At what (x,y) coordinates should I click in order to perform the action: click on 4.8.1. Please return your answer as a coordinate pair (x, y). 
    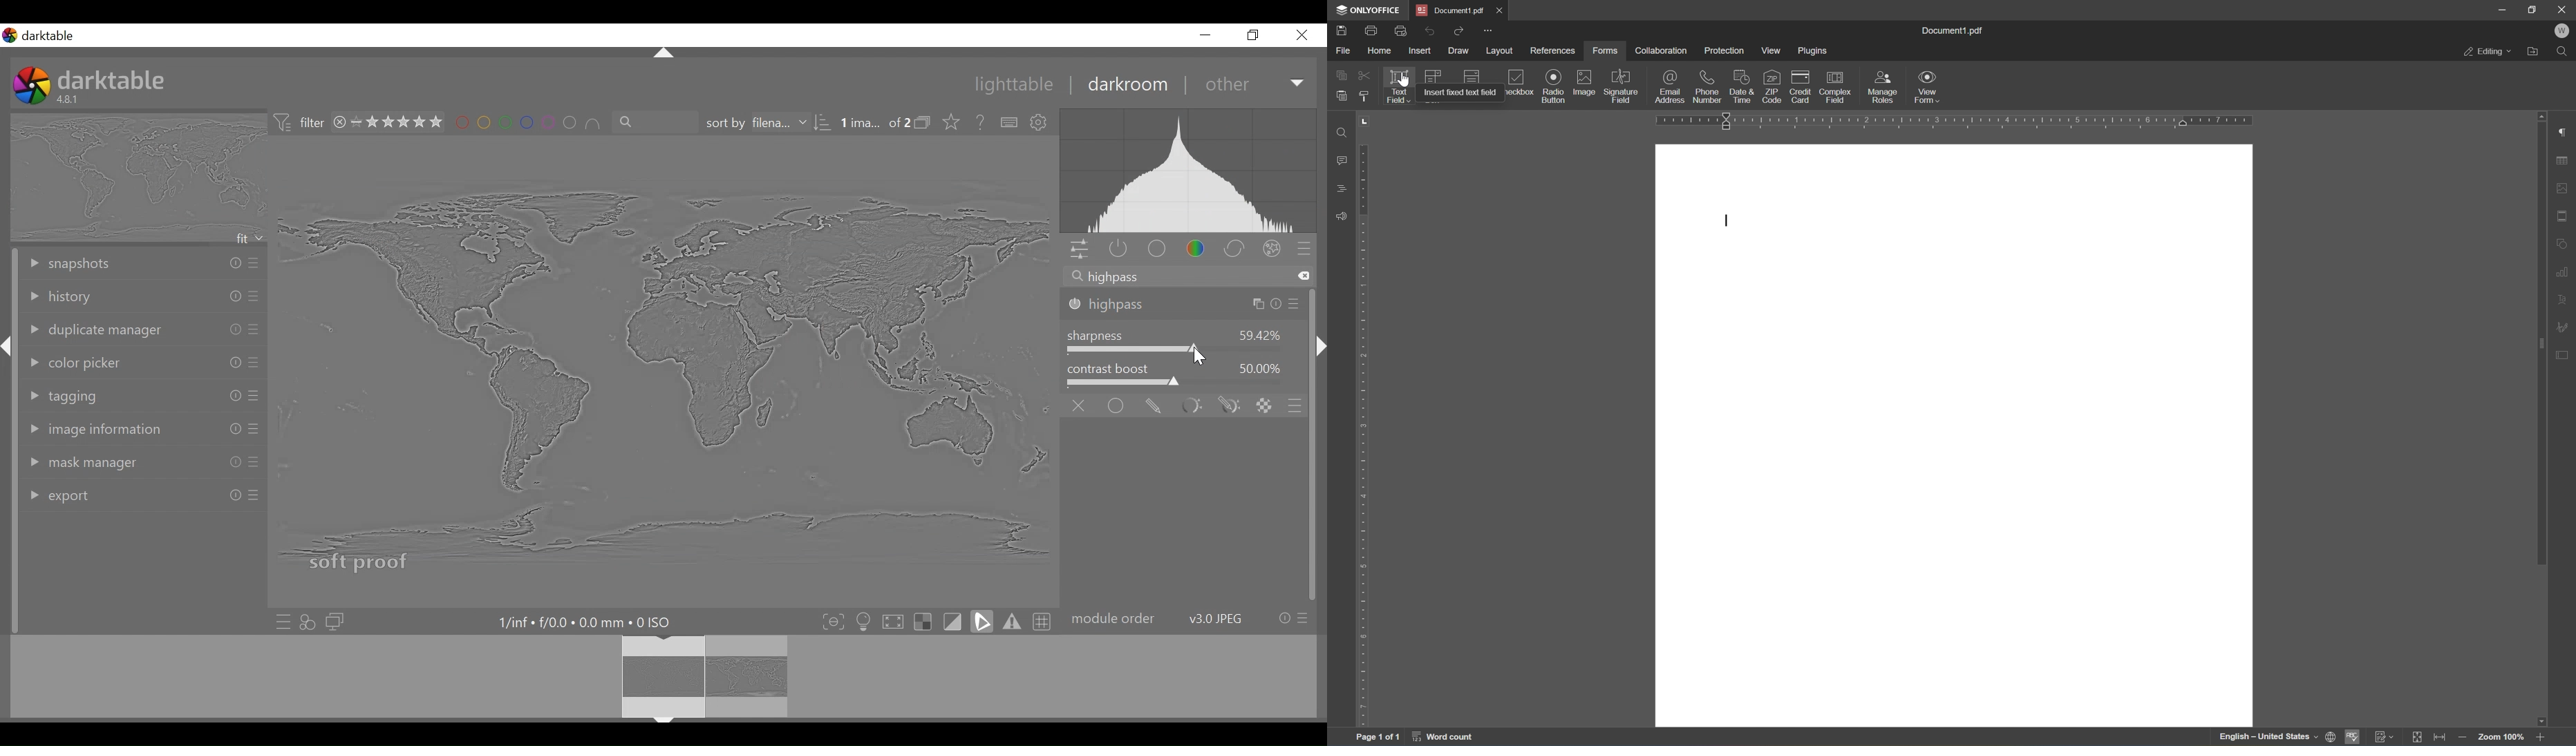
    Looking at the image, I should click on (70, 99).